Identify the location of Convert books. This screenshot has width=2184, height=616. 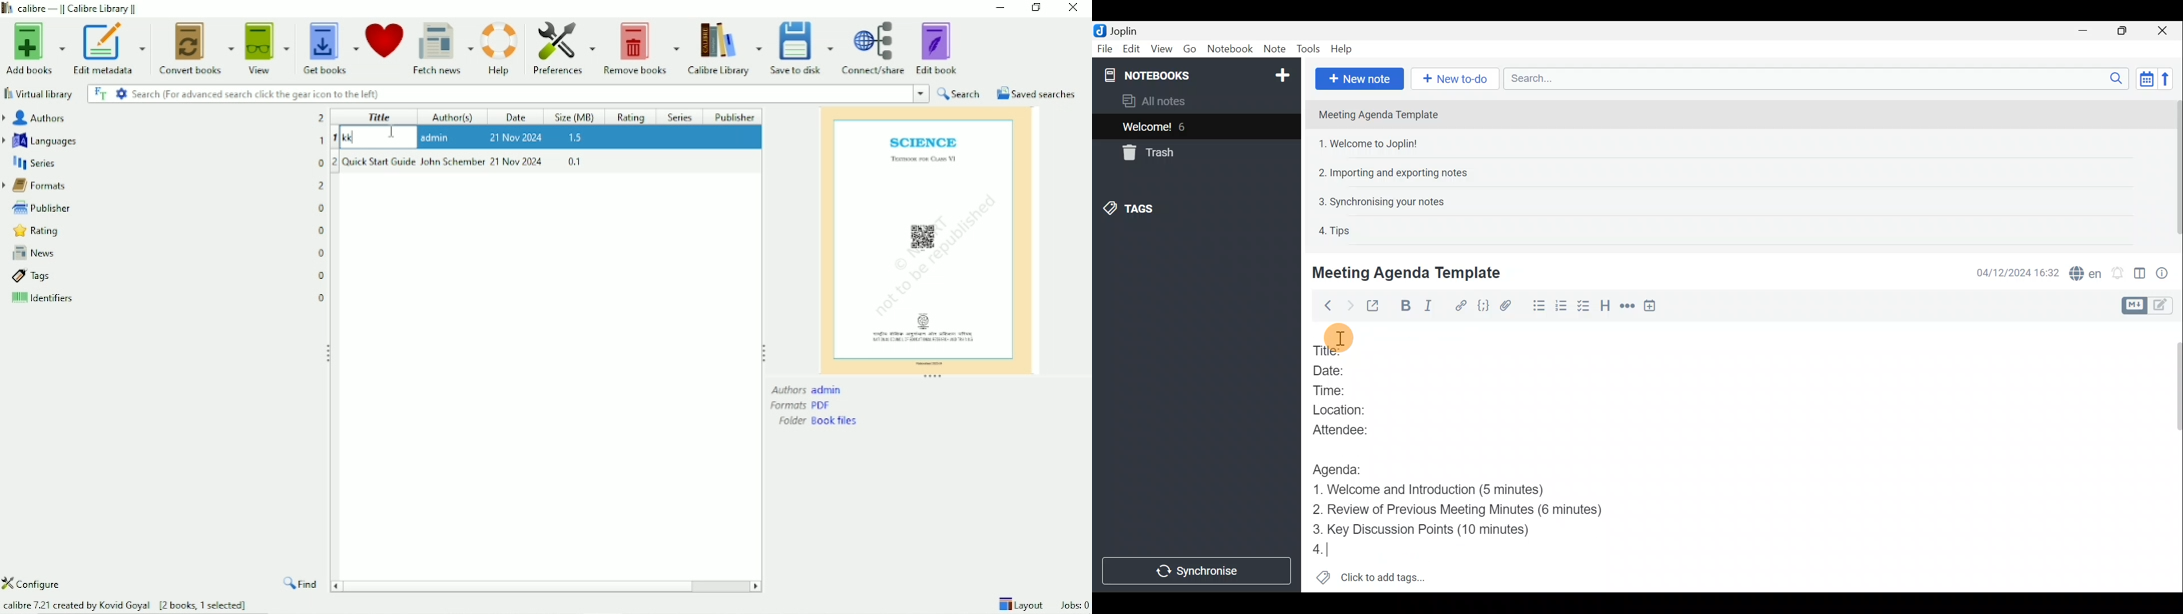
(198, 48).